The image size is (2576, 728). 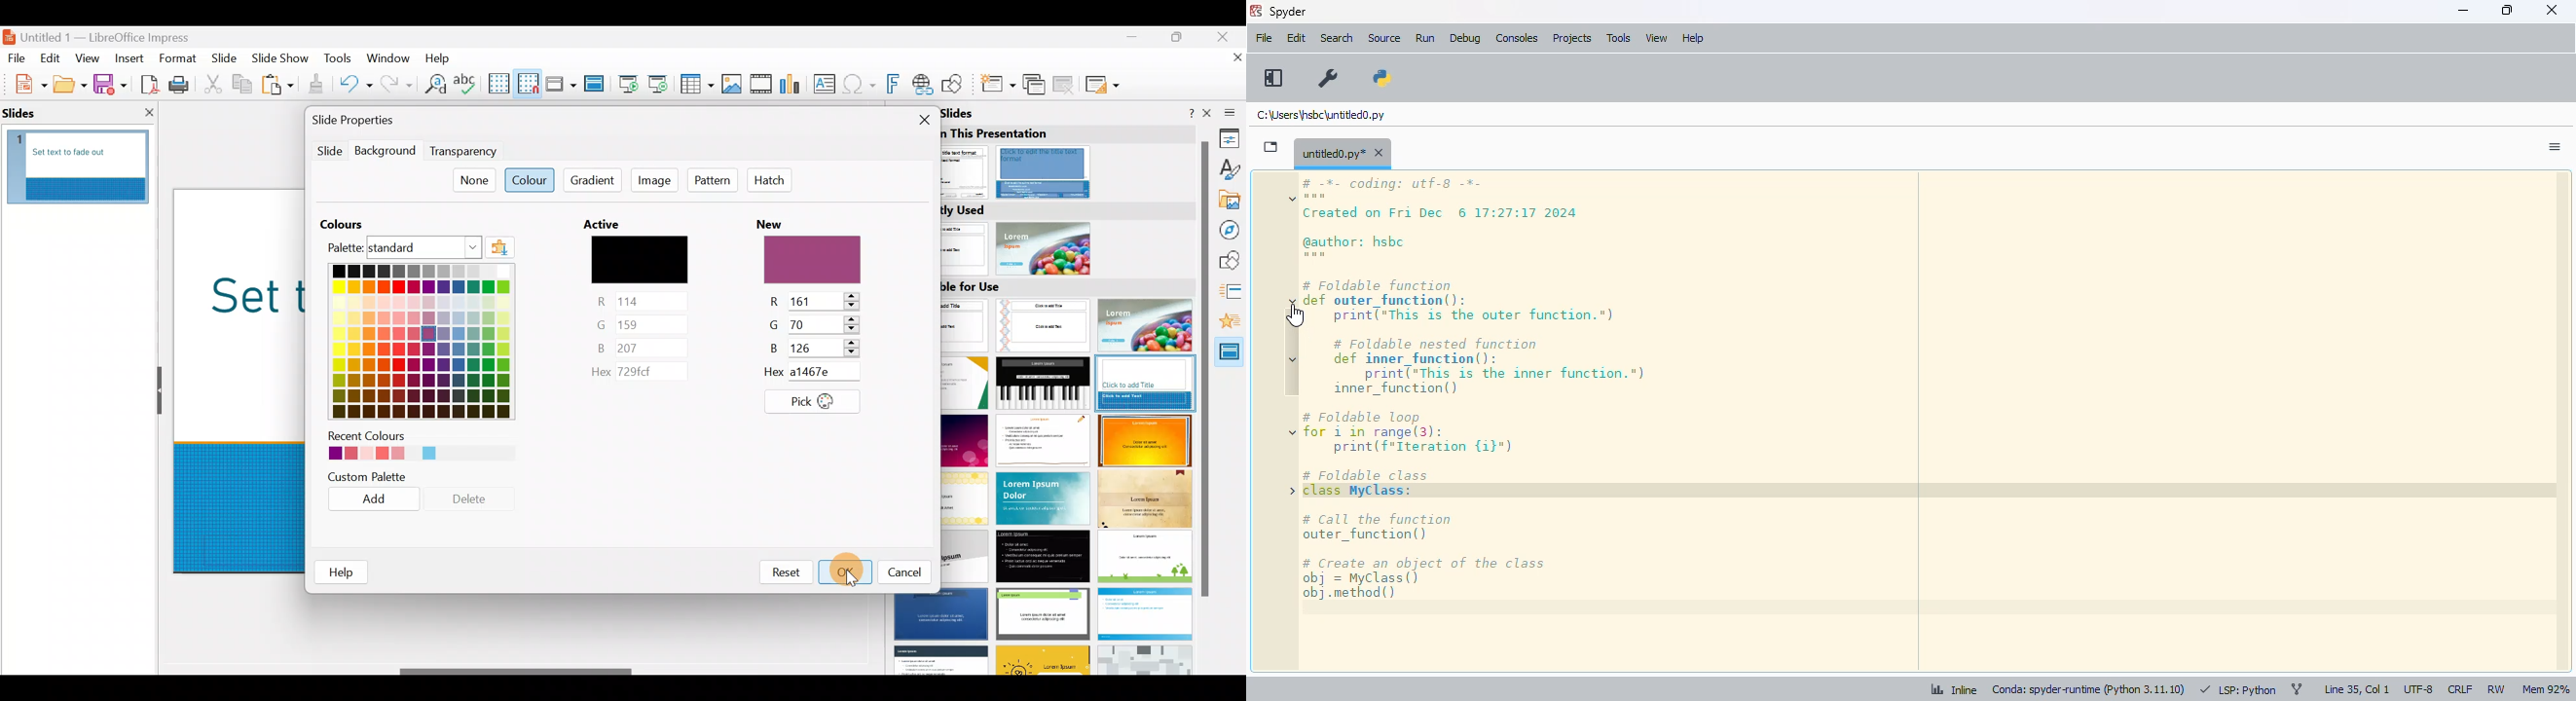 What do you see at coordinates (1383, 75) in the screenshot?
I see `PYTHONPATH manager` at bounding box center [1383, 75].